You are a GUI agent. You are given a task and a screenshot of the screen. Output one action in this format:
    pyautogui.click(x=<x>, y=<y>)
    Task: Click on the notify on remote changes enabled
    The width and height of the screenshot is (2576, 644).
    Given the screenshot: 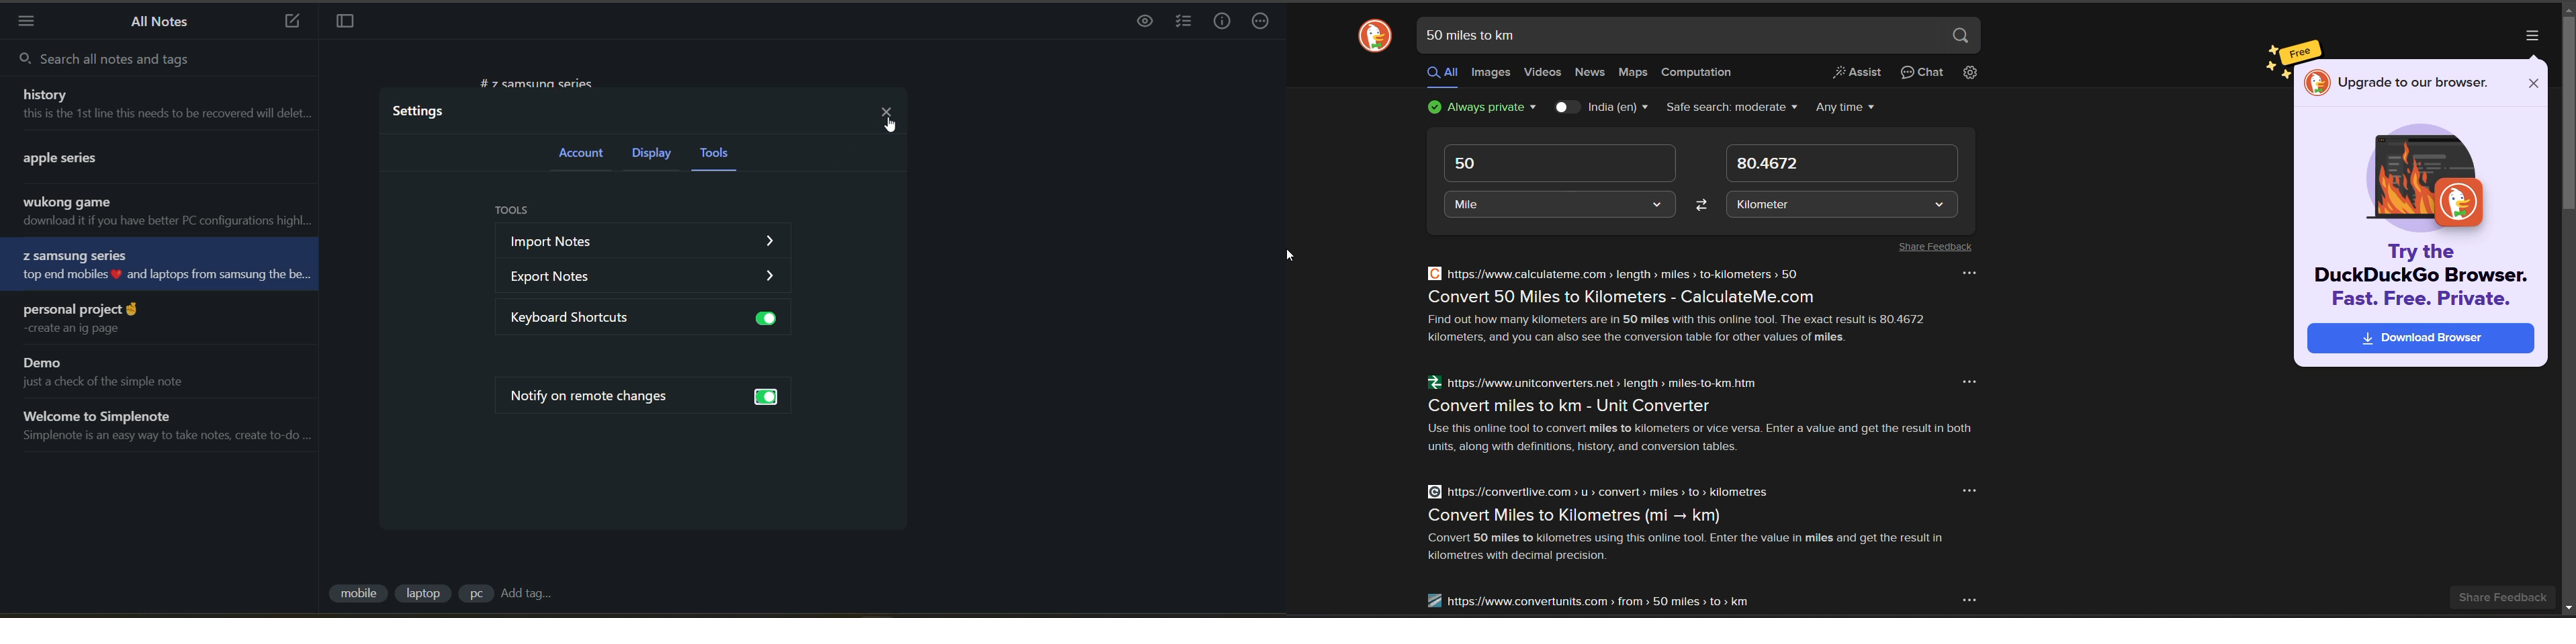 What is the action you would take?
    pyautogui.click(x=589, y=399)
    